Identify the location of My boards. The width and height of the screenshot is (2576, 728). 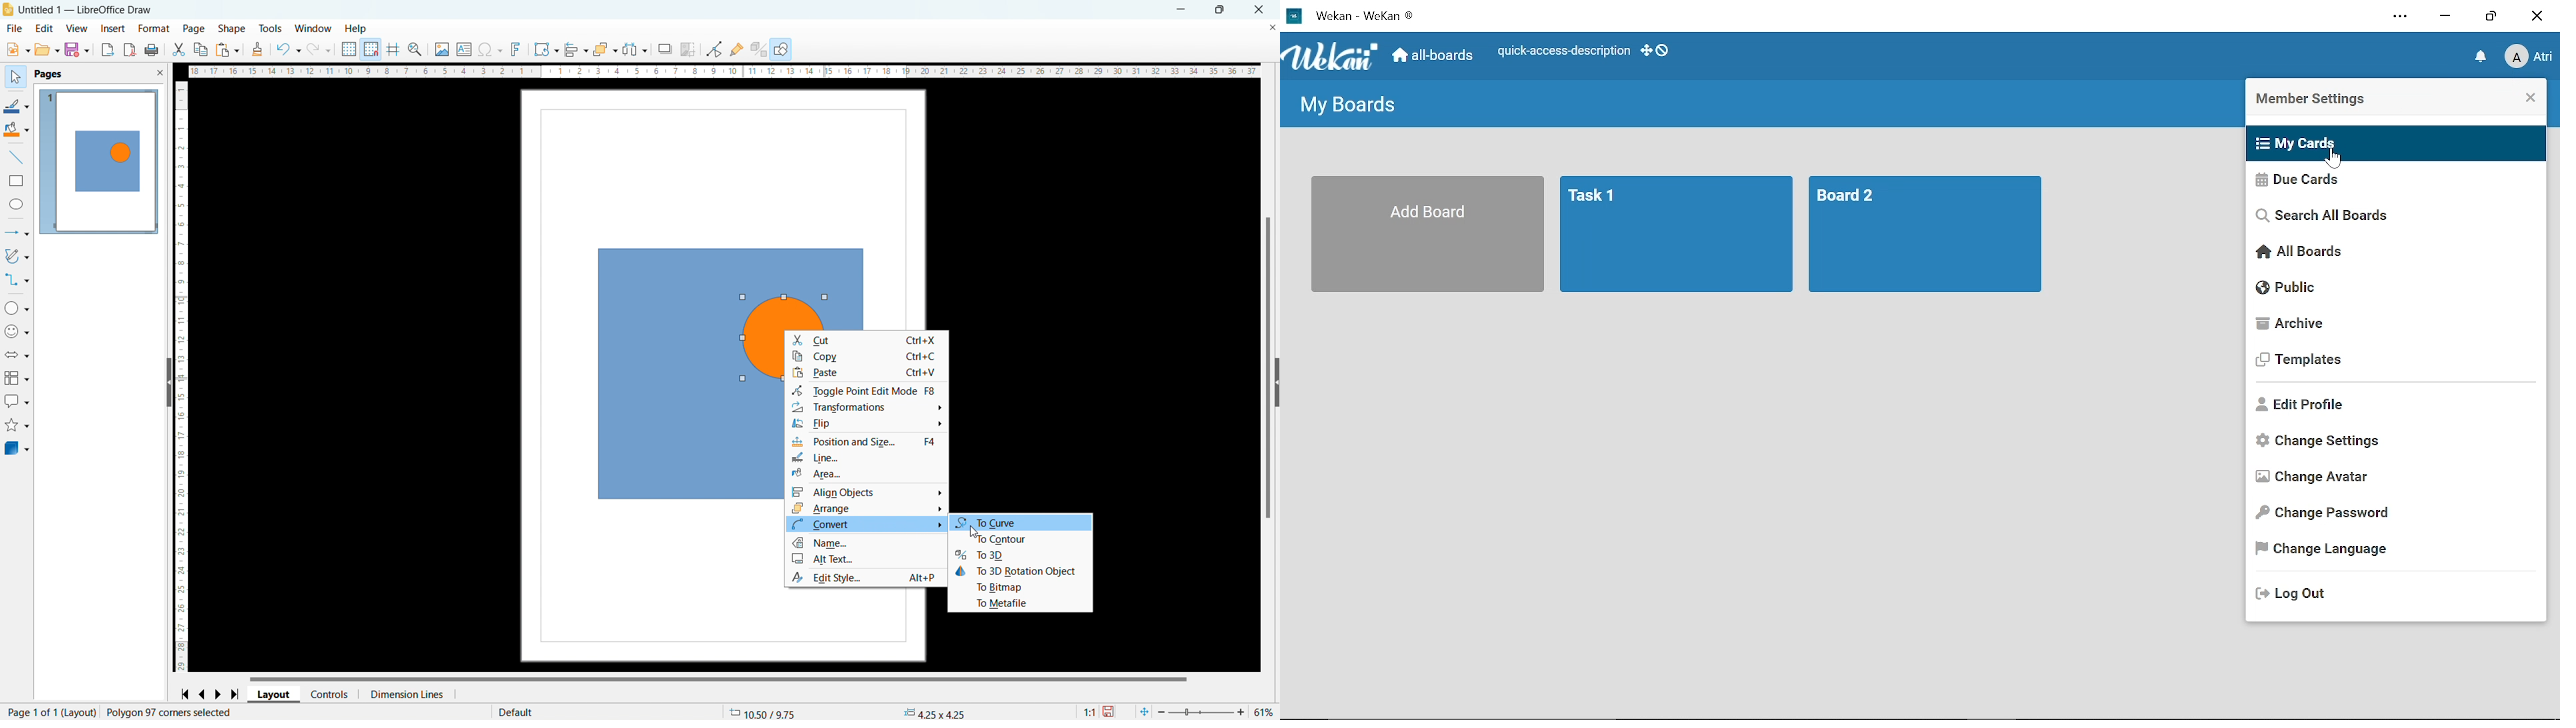
(1351, 105).